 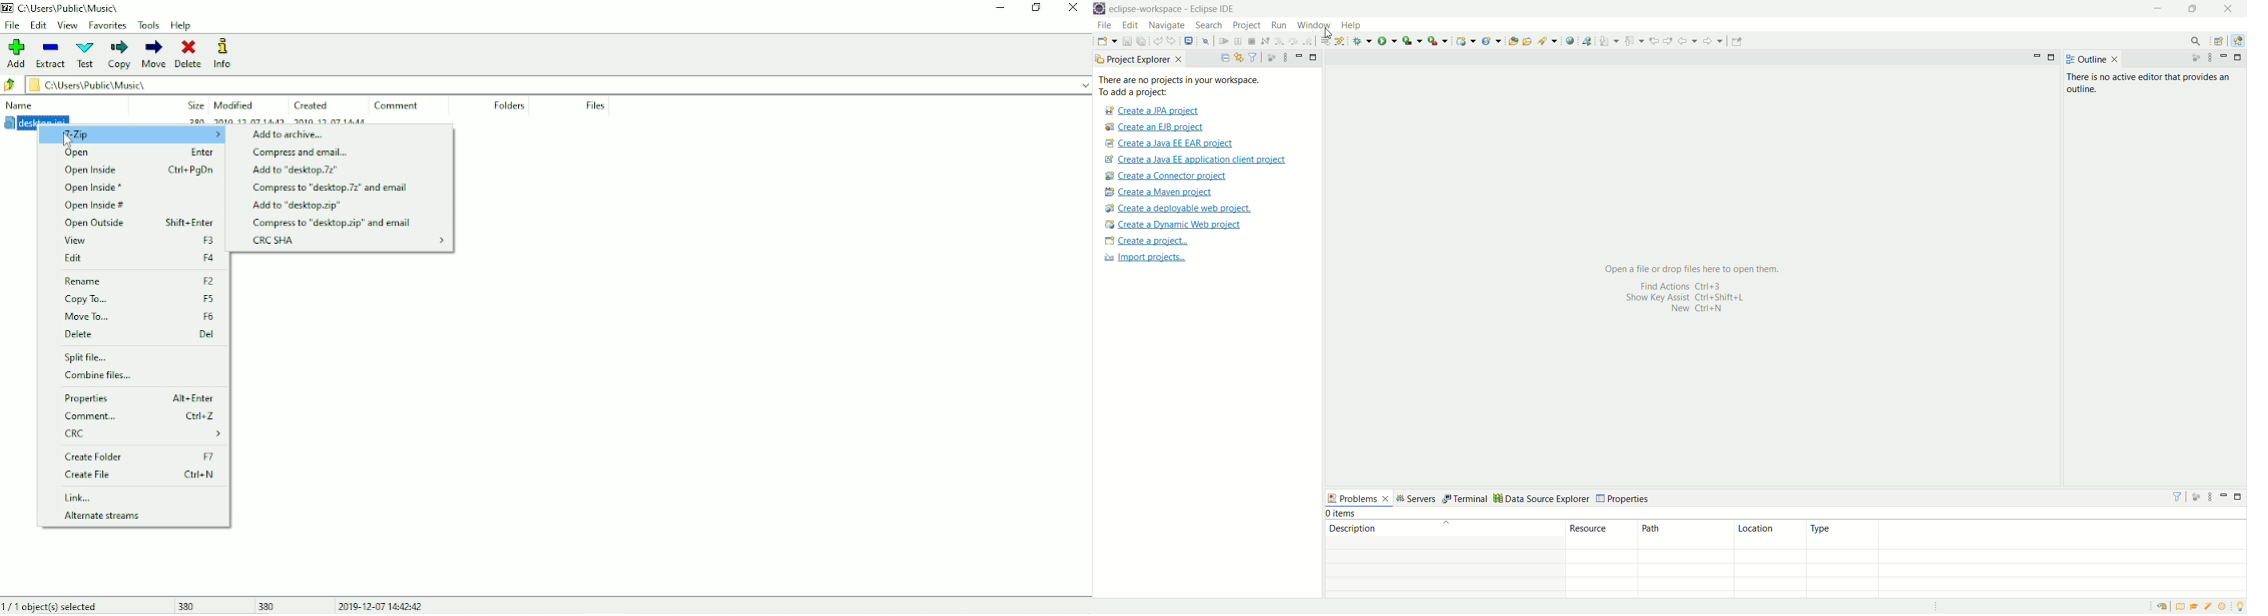 I want to click on description, so click(x=1443, y=527).